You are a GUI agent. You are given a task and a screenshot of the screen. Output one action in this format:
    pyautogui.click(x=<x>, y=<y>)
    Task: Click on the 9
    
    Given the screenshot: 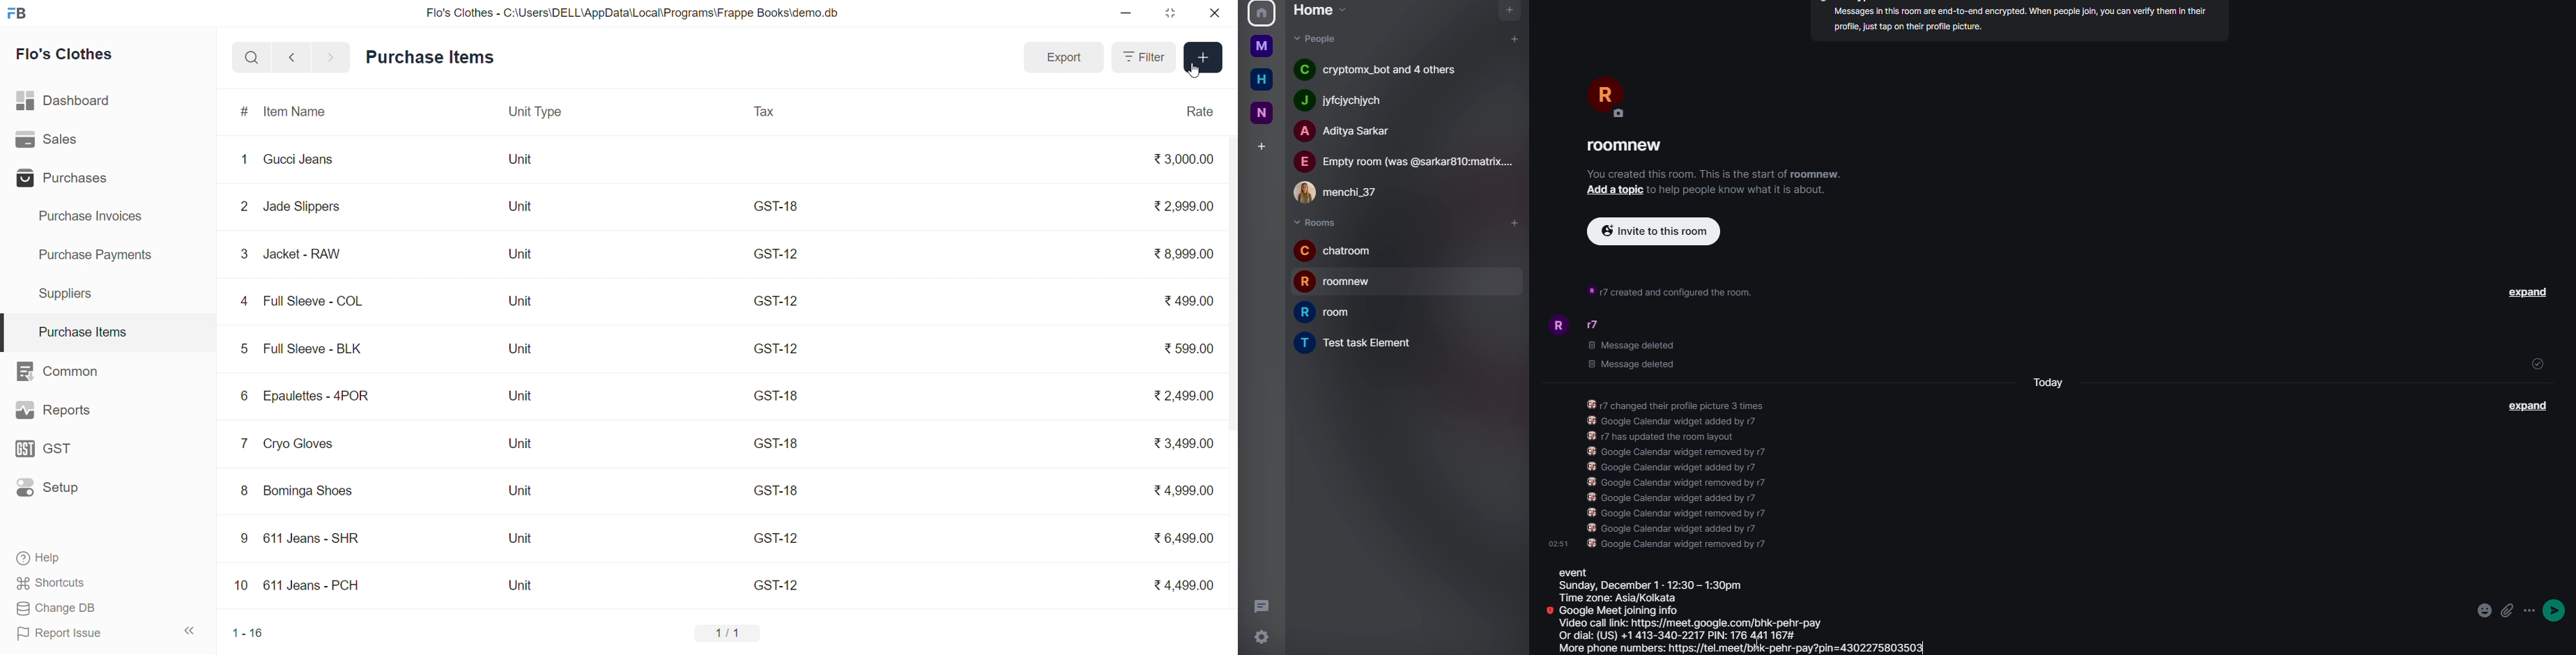 What is the action you would take?
    pyautogui.click(x=244, y=540)
    